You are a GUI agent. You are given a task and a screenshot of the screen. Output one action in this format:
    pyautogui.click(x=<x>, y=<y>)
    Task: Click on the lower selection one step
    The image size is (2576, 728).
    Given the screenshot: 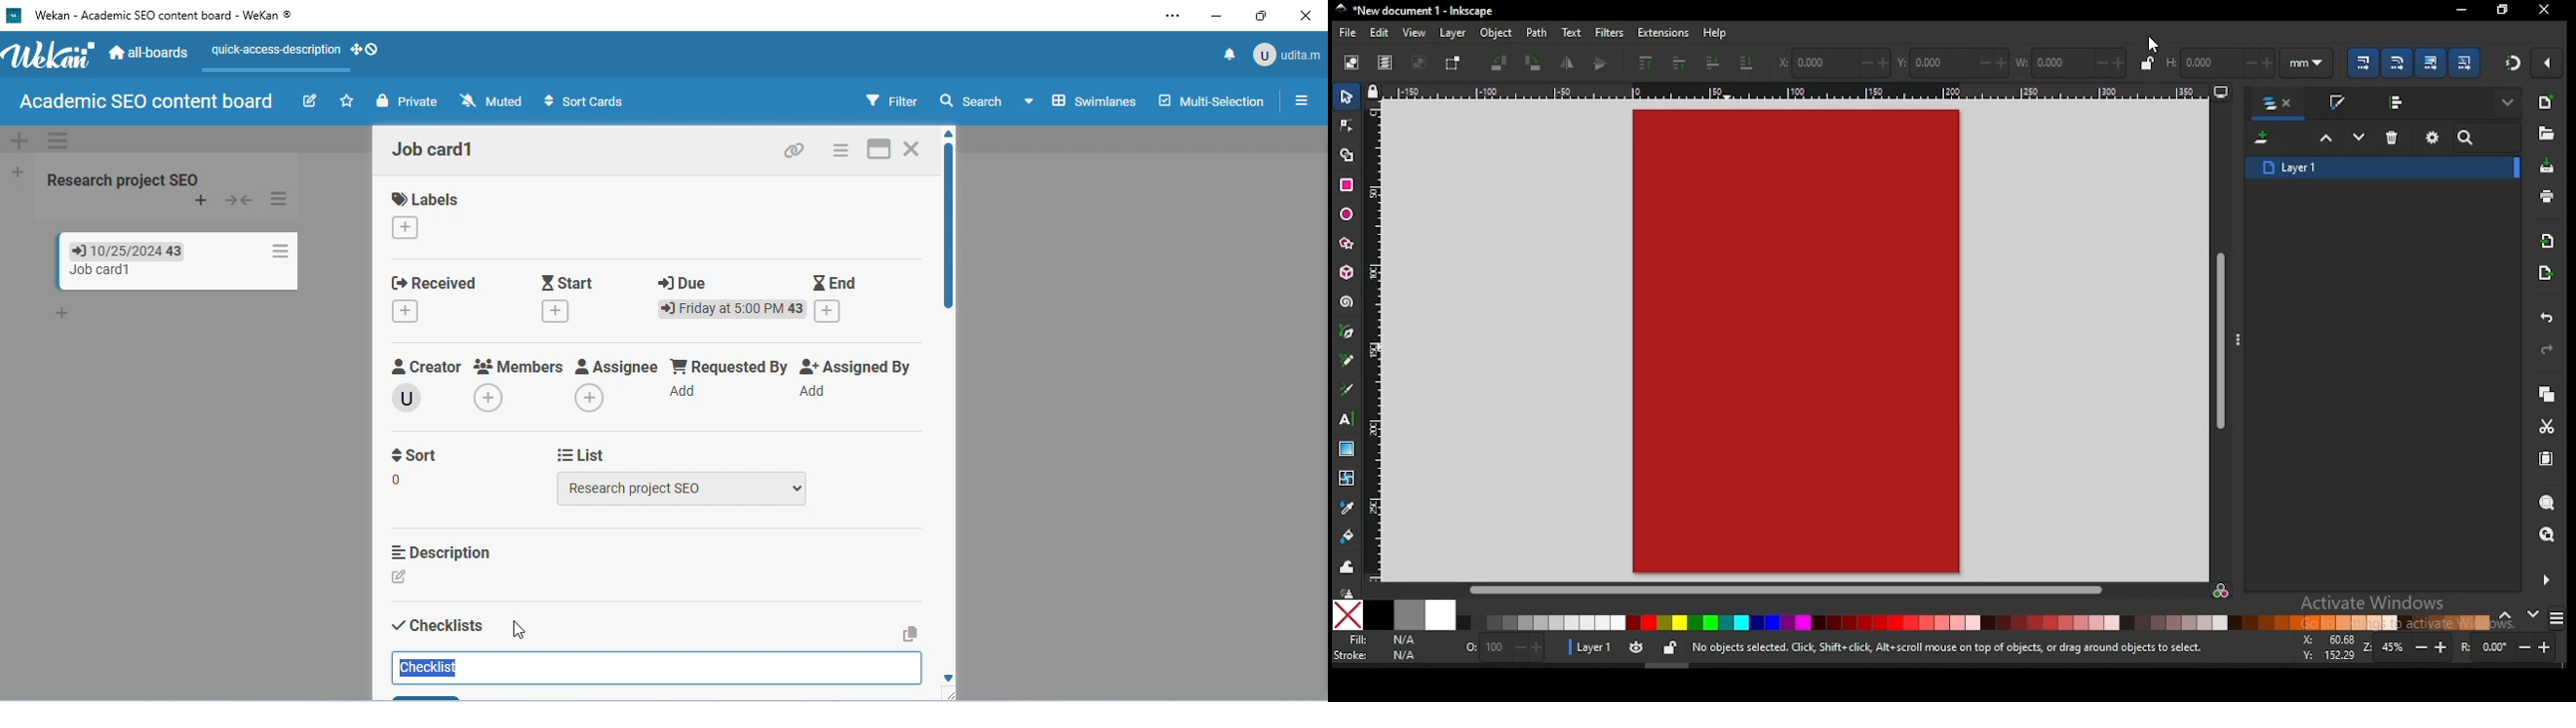 What is the action you would take?
    pyautogui.click(x=2359, y=137)
    